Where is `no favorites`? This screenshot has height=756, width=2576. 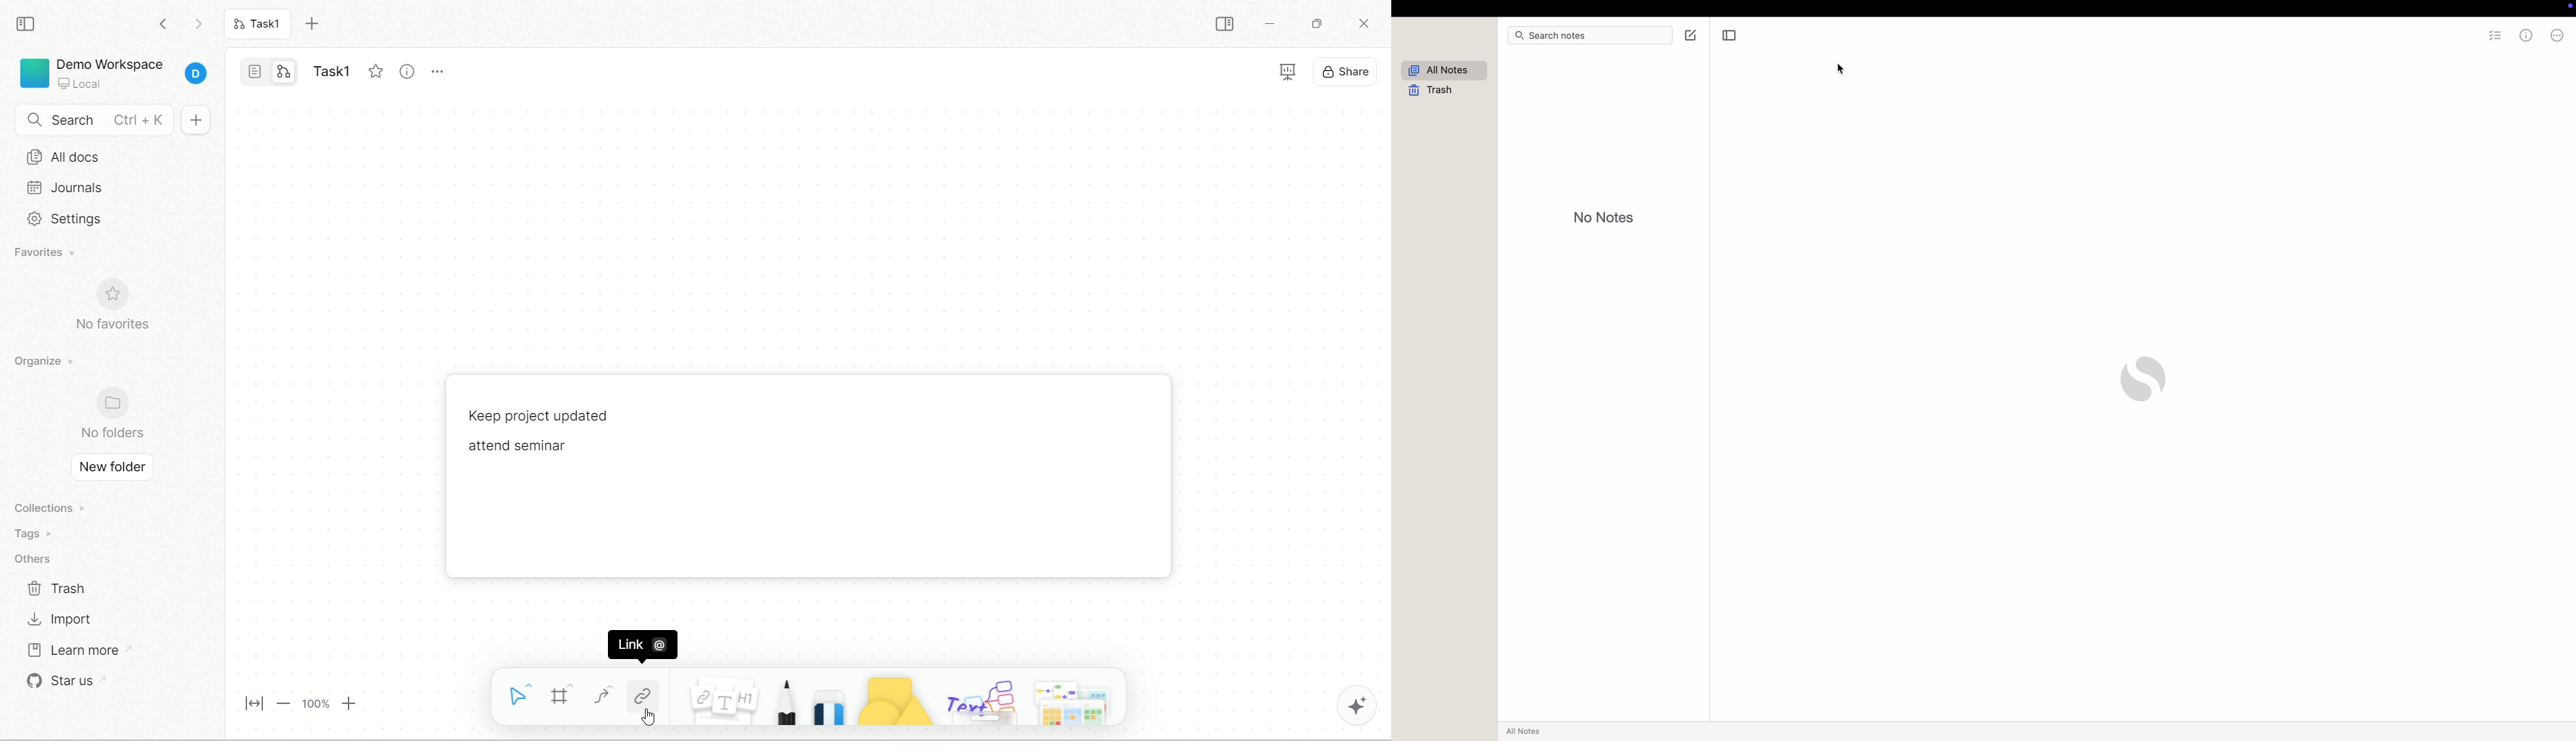 no favorites is located at coordinates (125, 308).